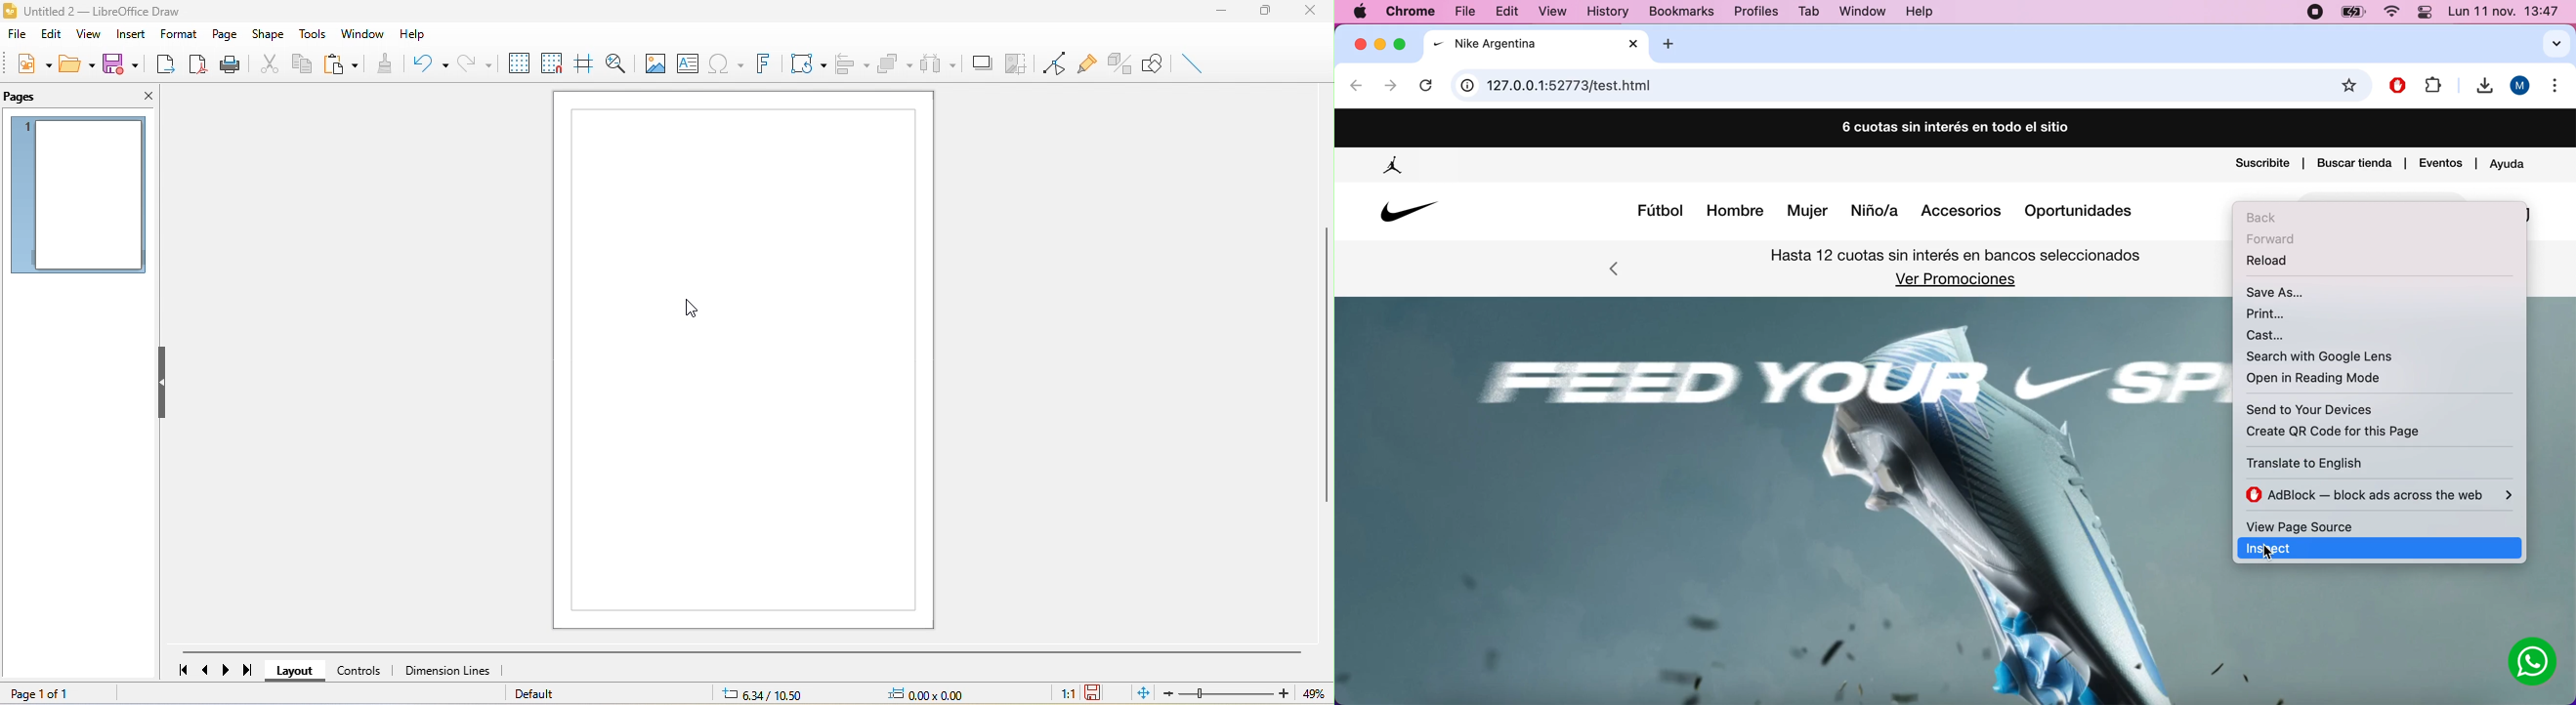 The image size is (2576, 728). What do you see at coordinates (1084, 63) in the screenshot?
I see `gluepoint function` at bounding box center [1084, 63].